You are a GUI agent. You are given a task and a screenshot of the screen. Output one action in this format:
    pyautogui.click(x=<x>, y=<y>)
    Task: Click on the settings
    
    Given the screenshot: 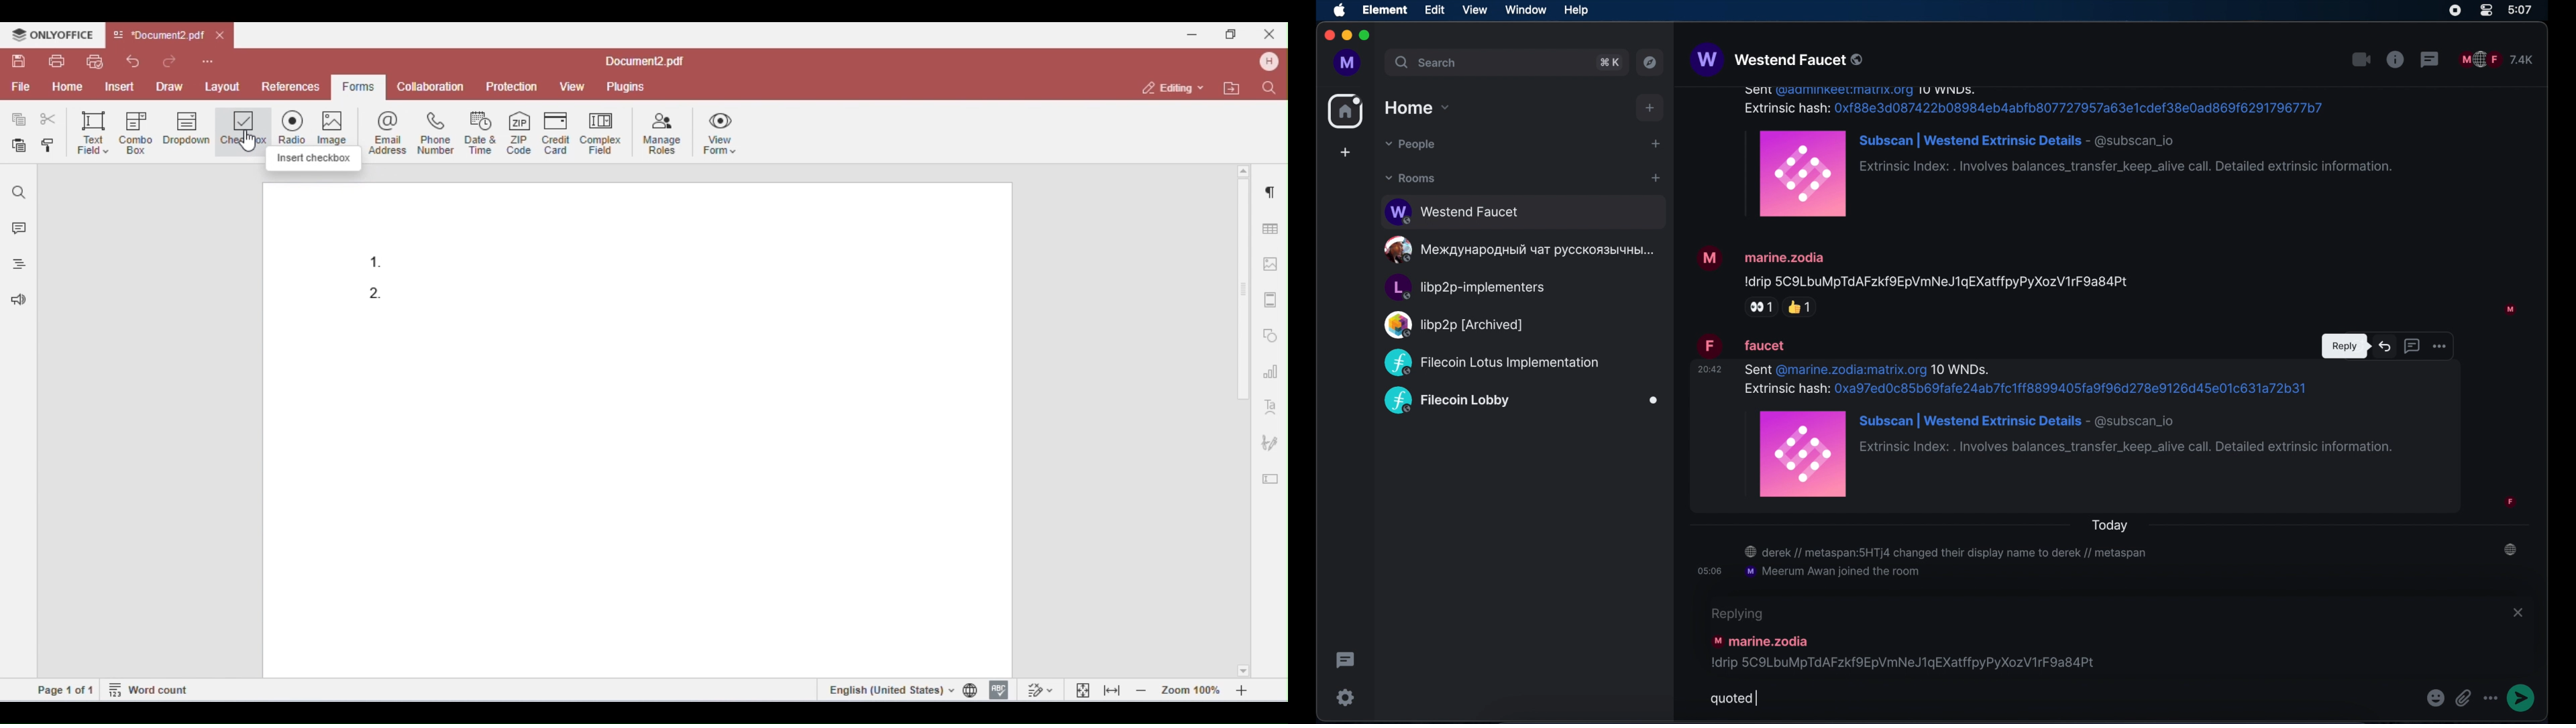 What is the action you would take?
    pyautogui.click(x=1346, y=697)
    